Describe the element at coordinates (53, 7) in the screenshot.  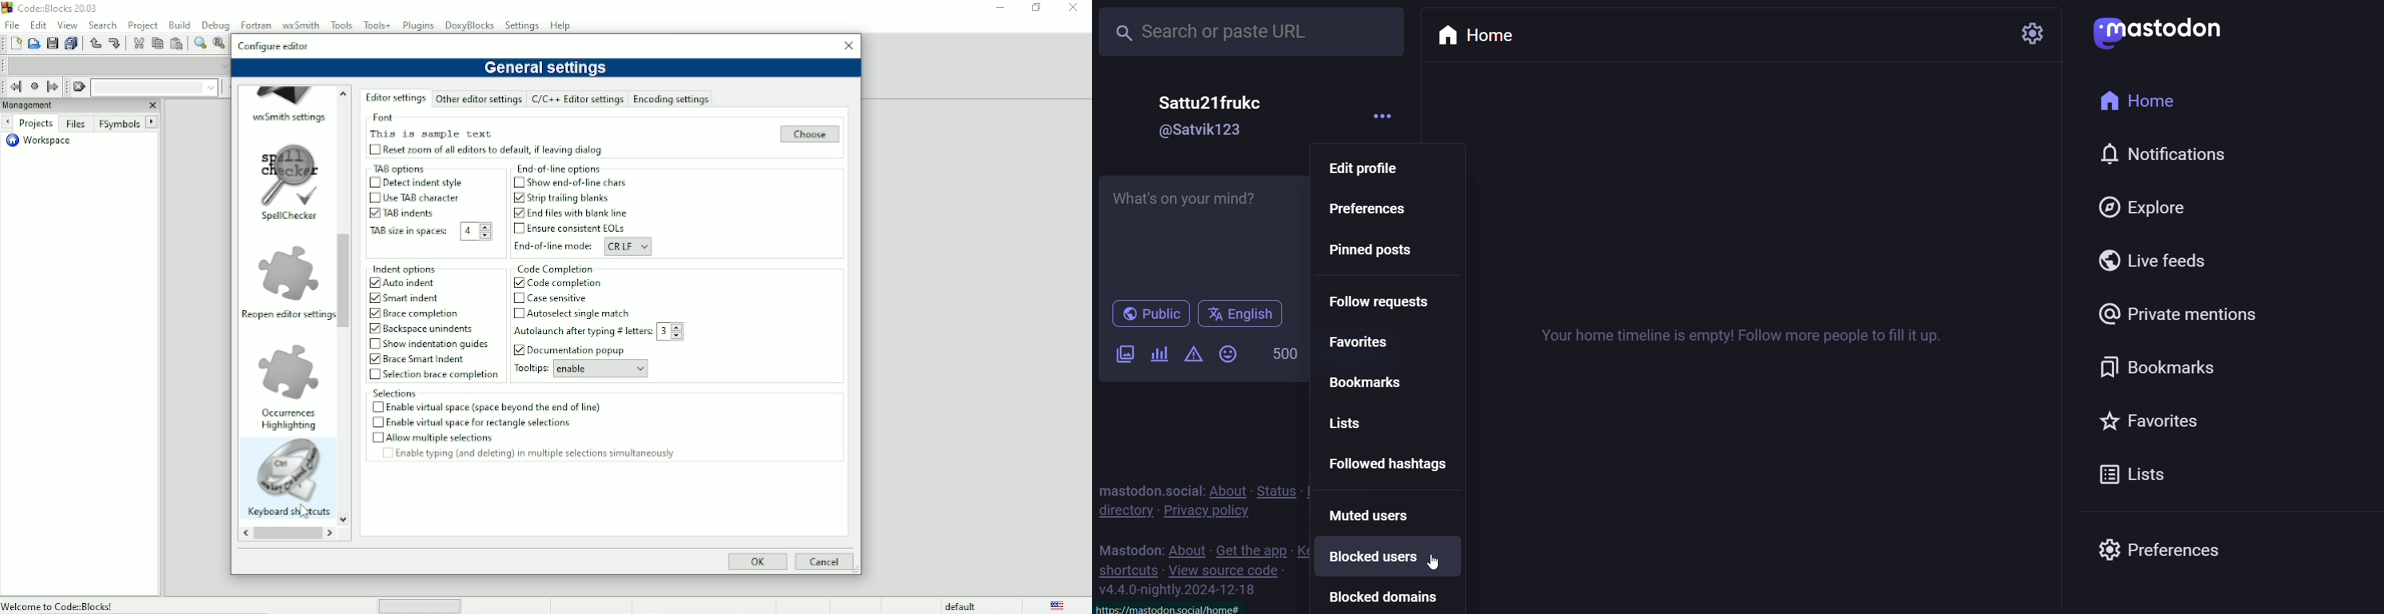
I see `Code : Blocks 20.03` at that location.